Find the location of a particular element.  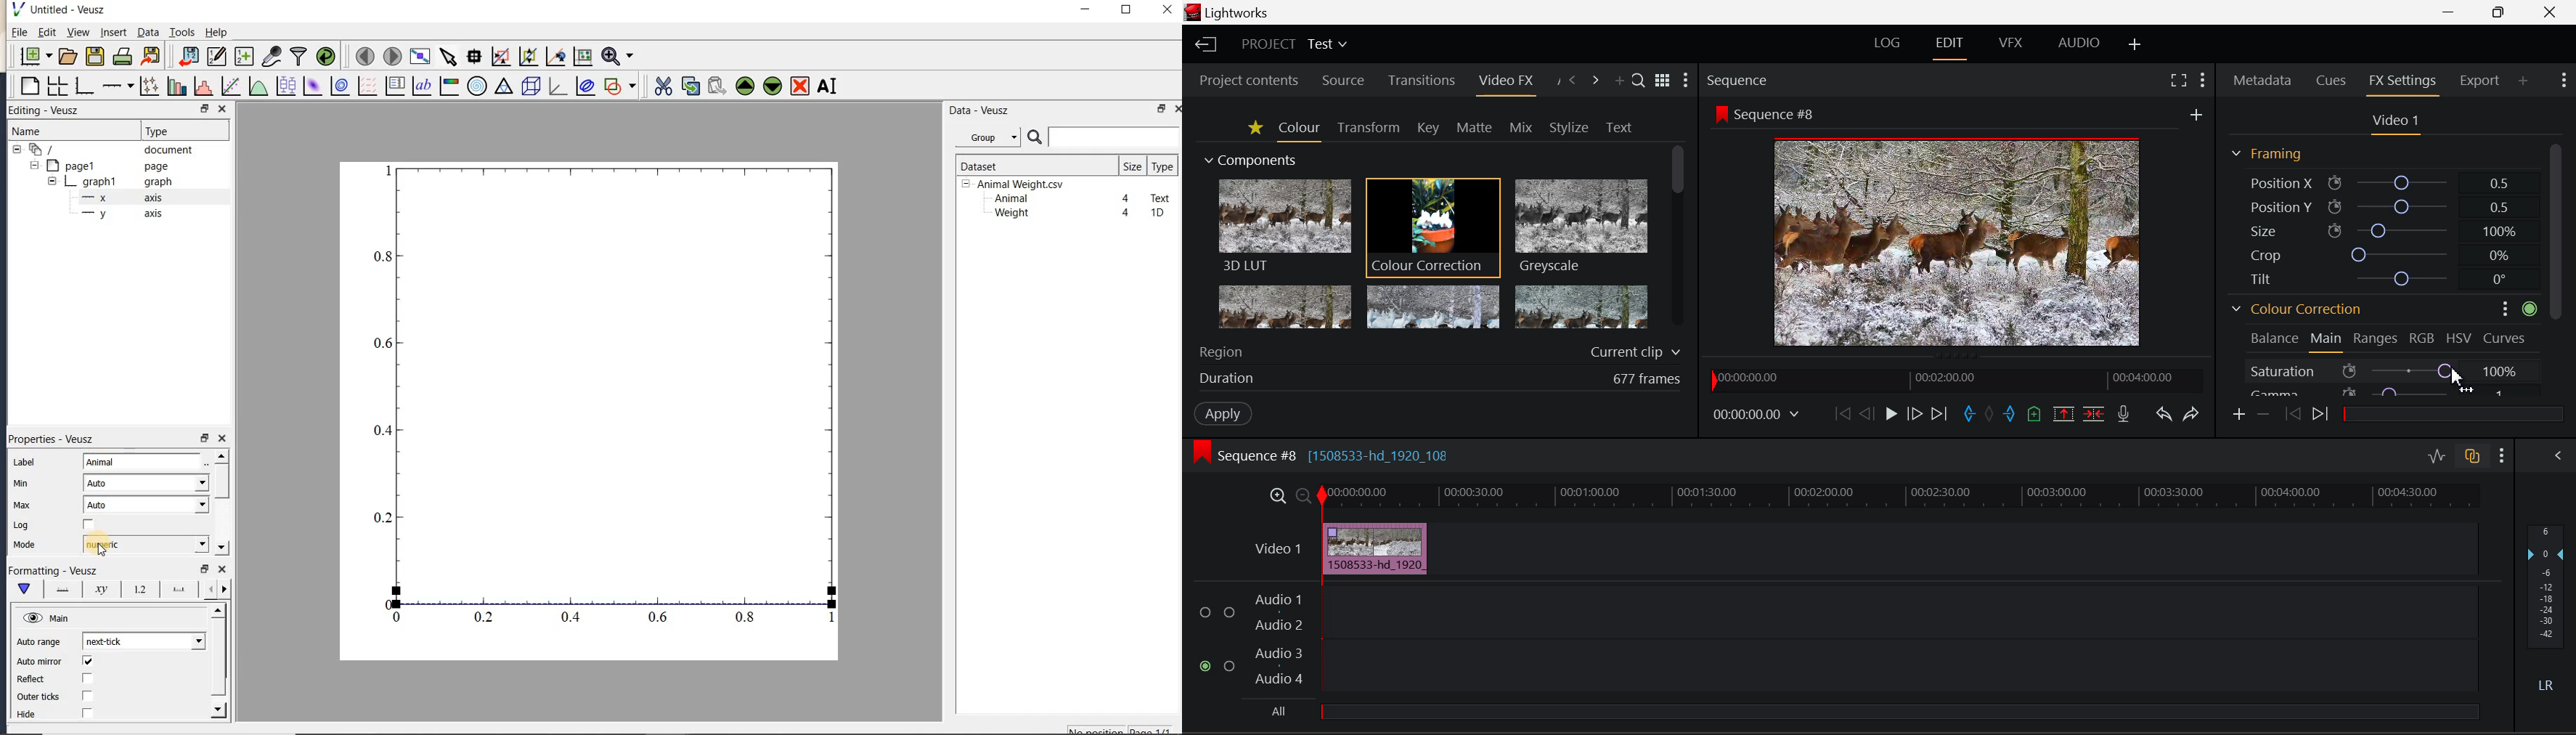

edit and enter new datasets is located at coordinates (216, 56).